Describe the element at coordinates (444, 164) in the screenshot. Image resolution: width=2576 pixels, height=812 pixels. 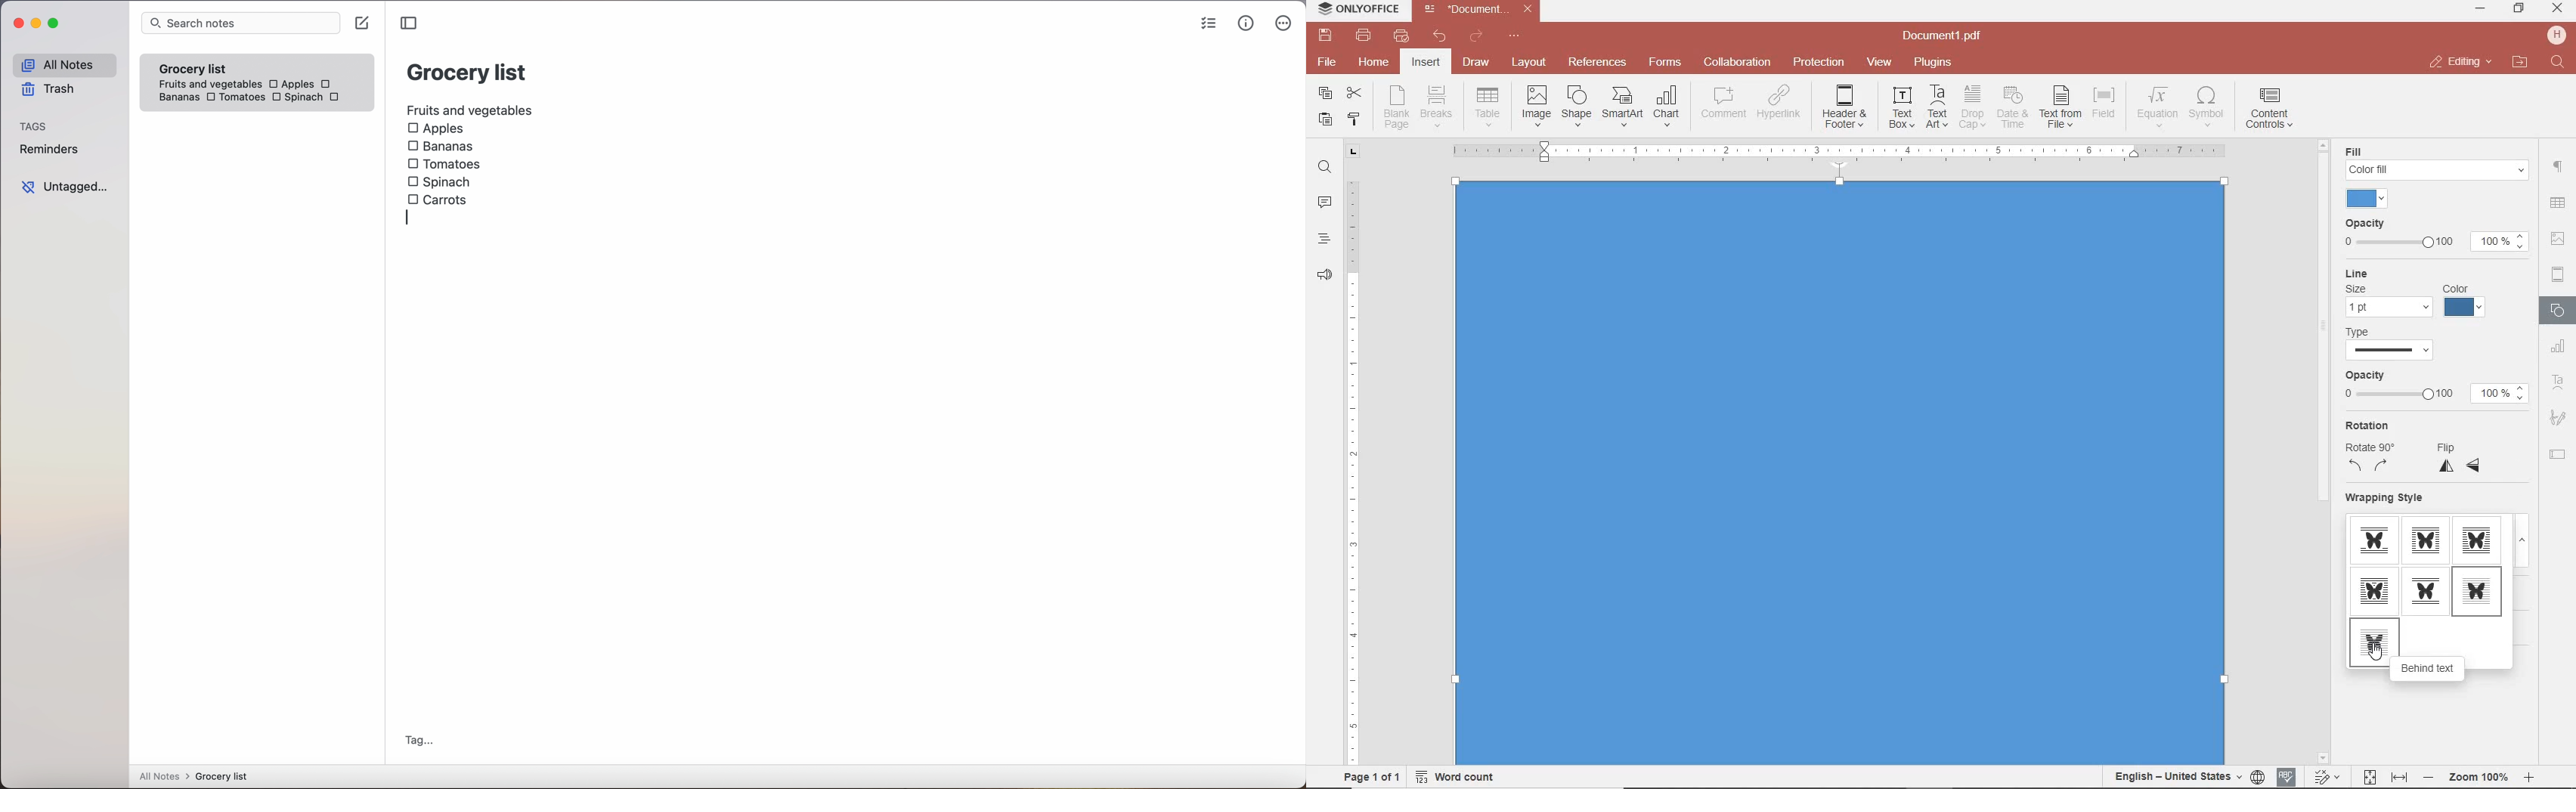
I see `Tomatoes checkbox` at that location.